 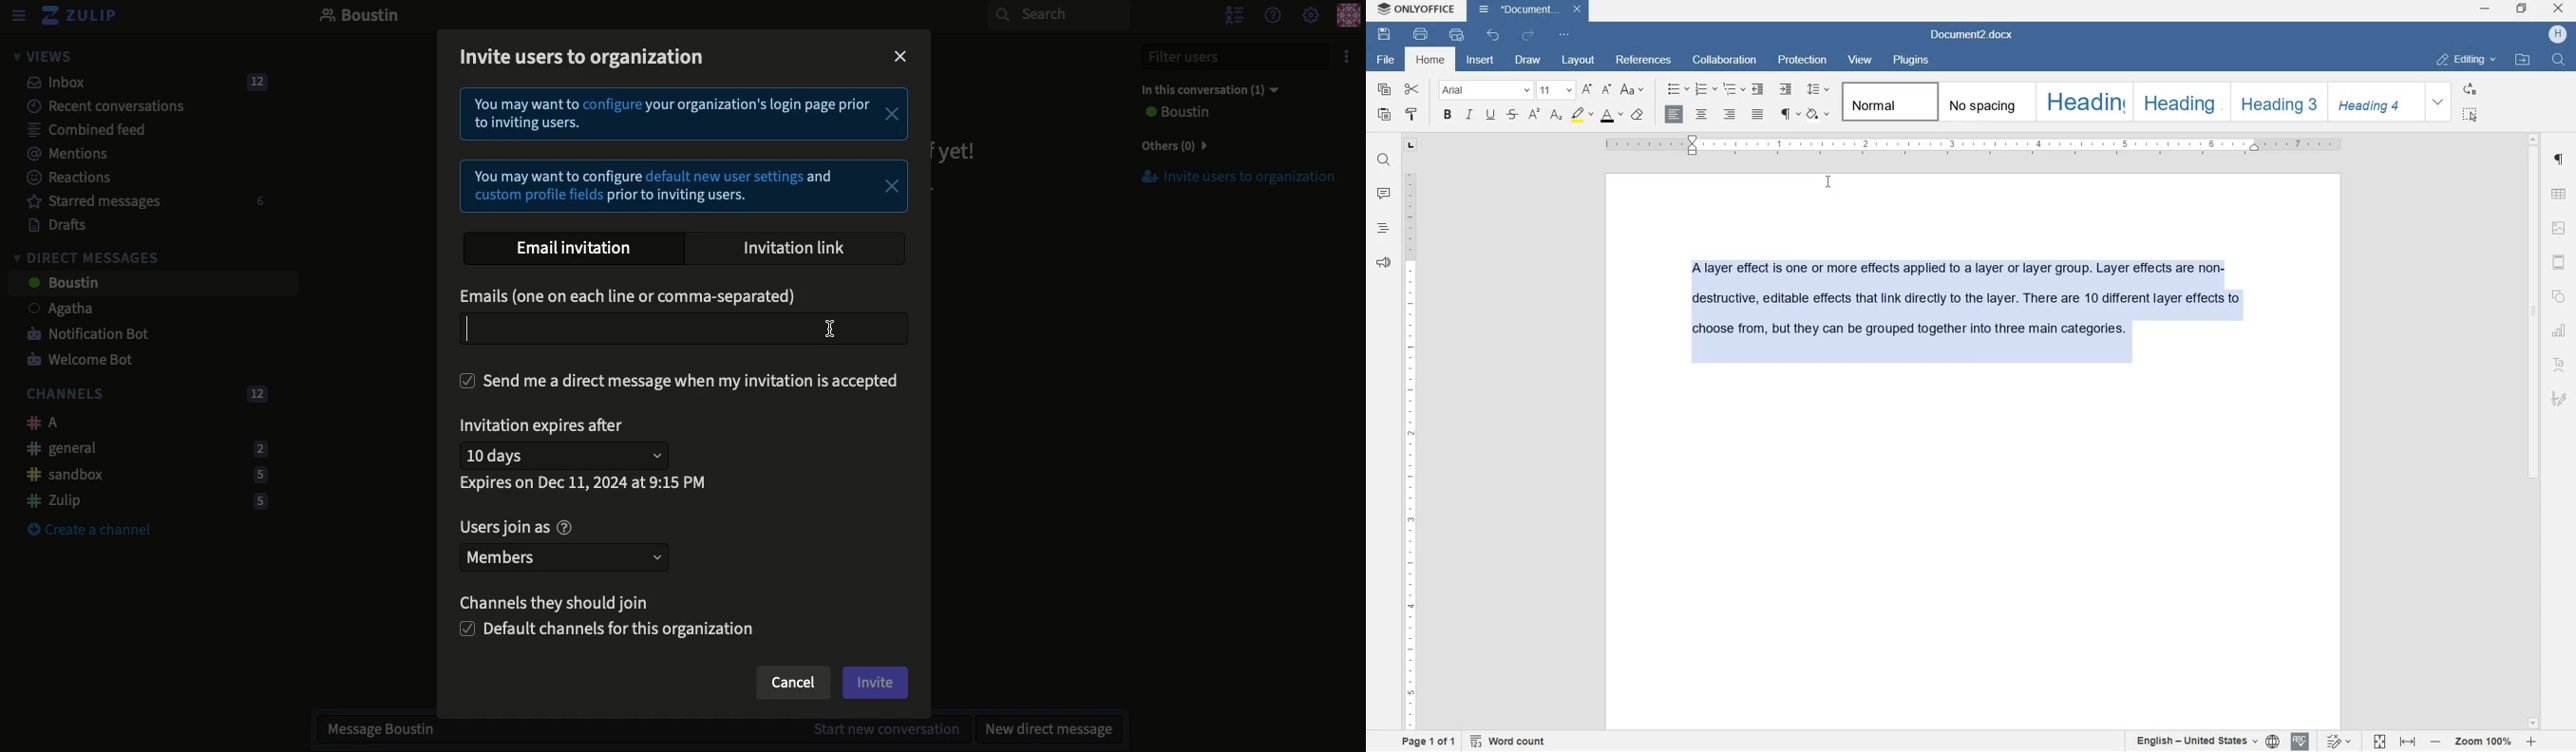 What do you see at coordinates (564, 606) in the screenshot?
I see `Channels they should join` at bounding box center [564, 606].